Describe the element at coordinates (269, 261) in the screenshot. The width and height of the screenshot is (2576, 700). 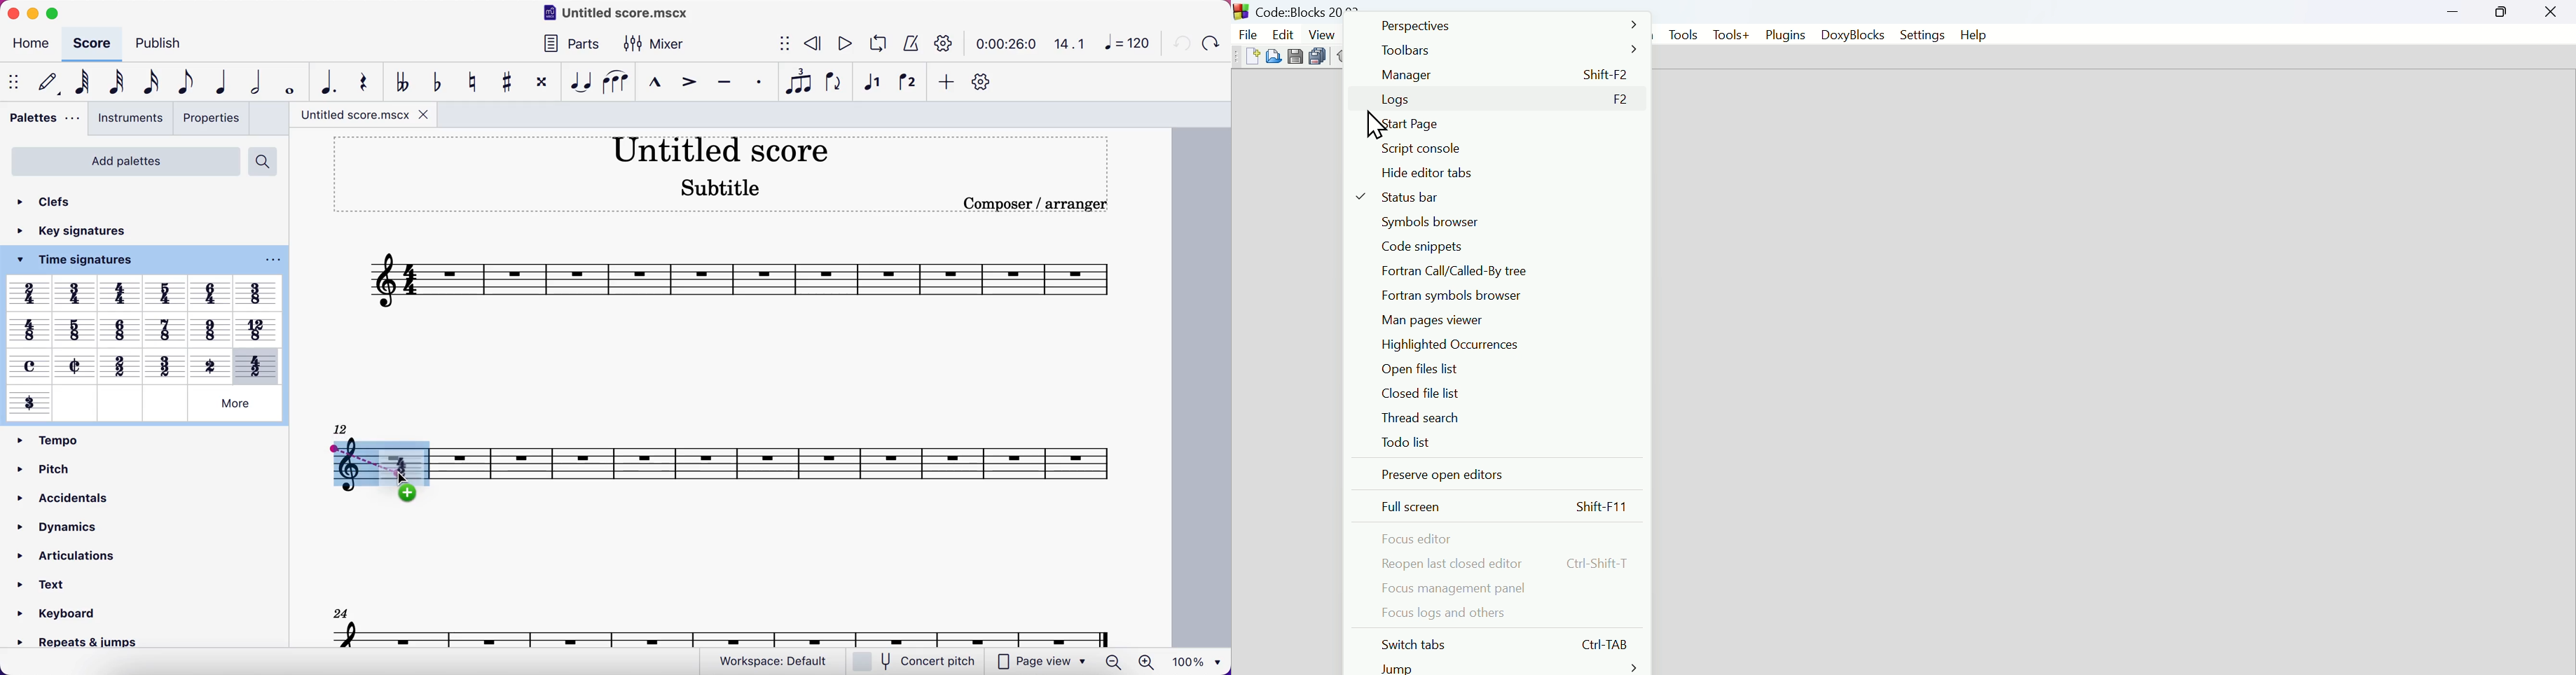
I see `options` at that location.